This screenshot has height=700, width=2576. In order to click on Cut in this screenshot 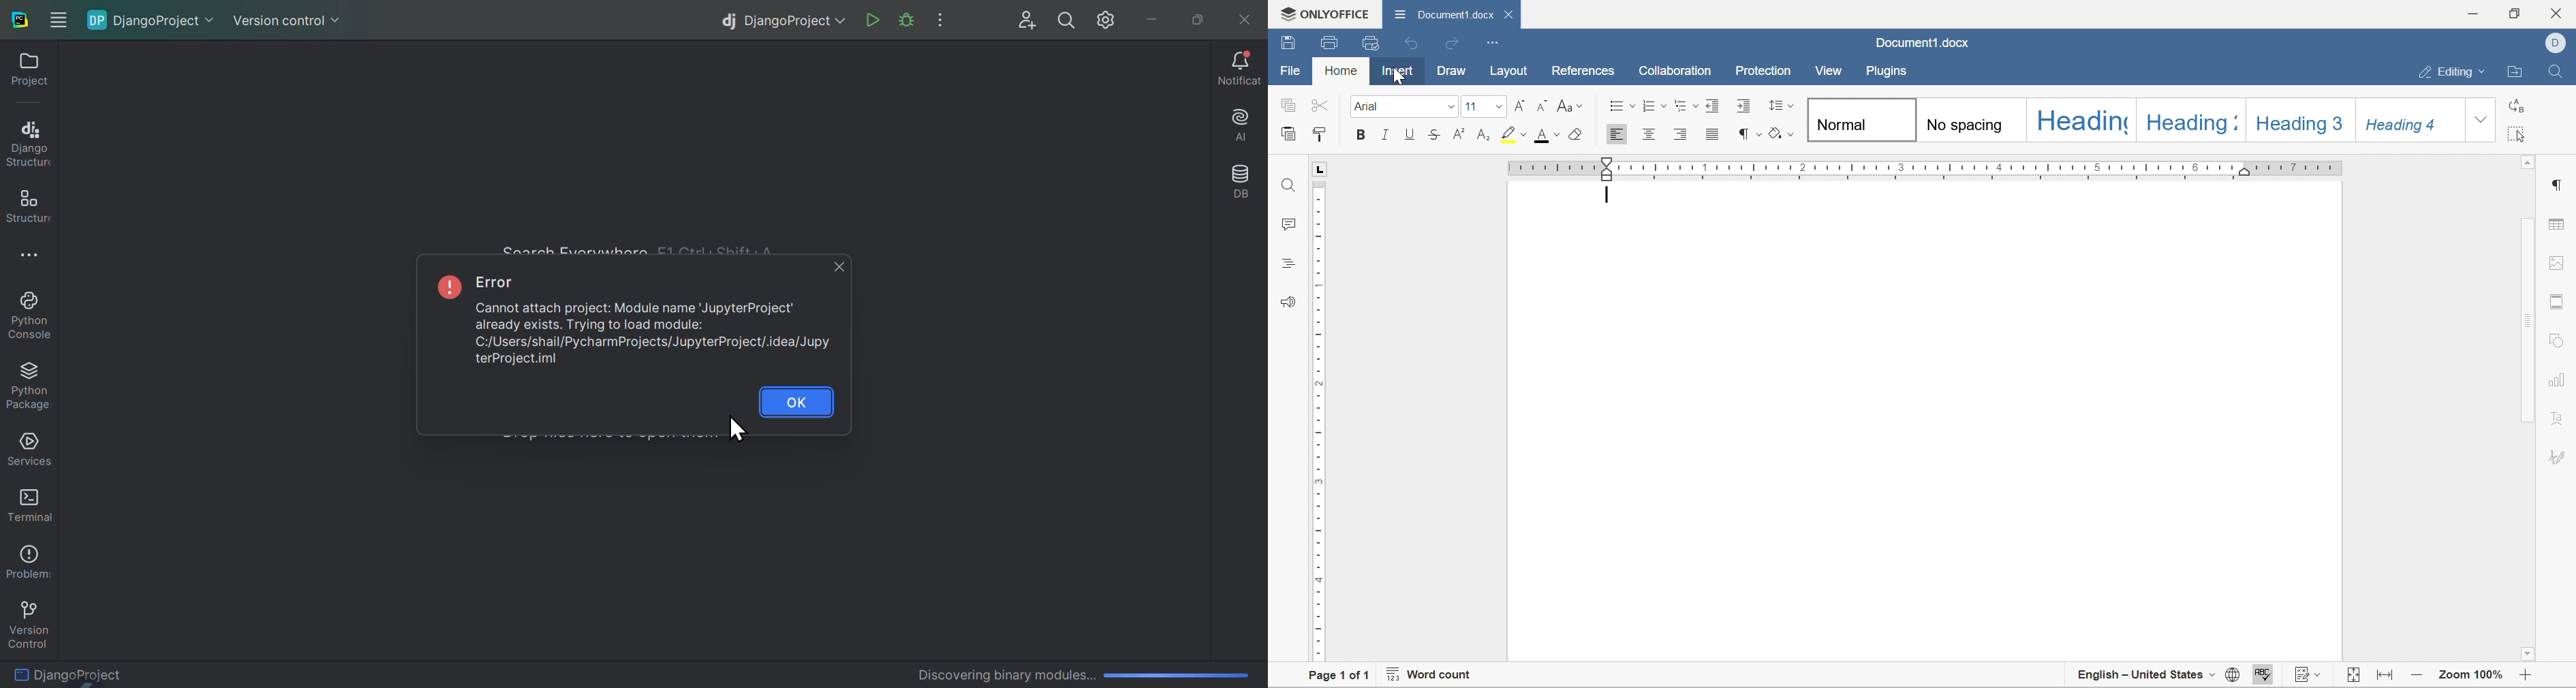, I will do `click(1323, 104)`.